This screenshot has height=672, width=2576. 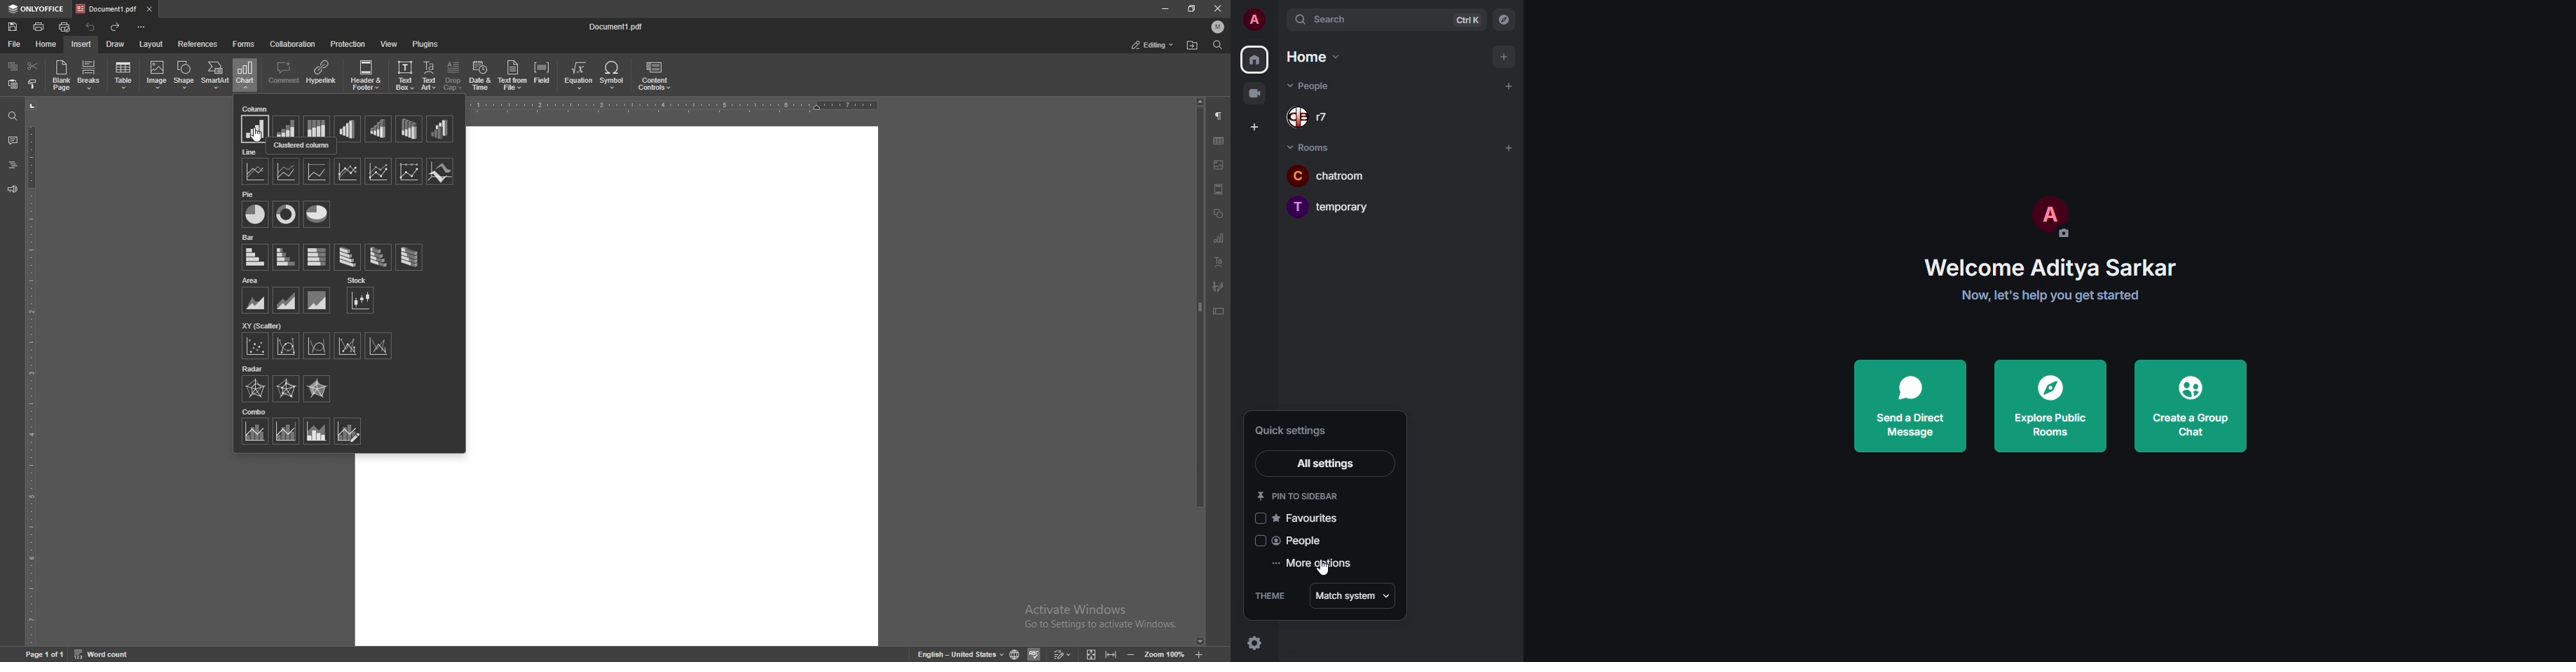 I want to click on references, so click(x=199, y=44).